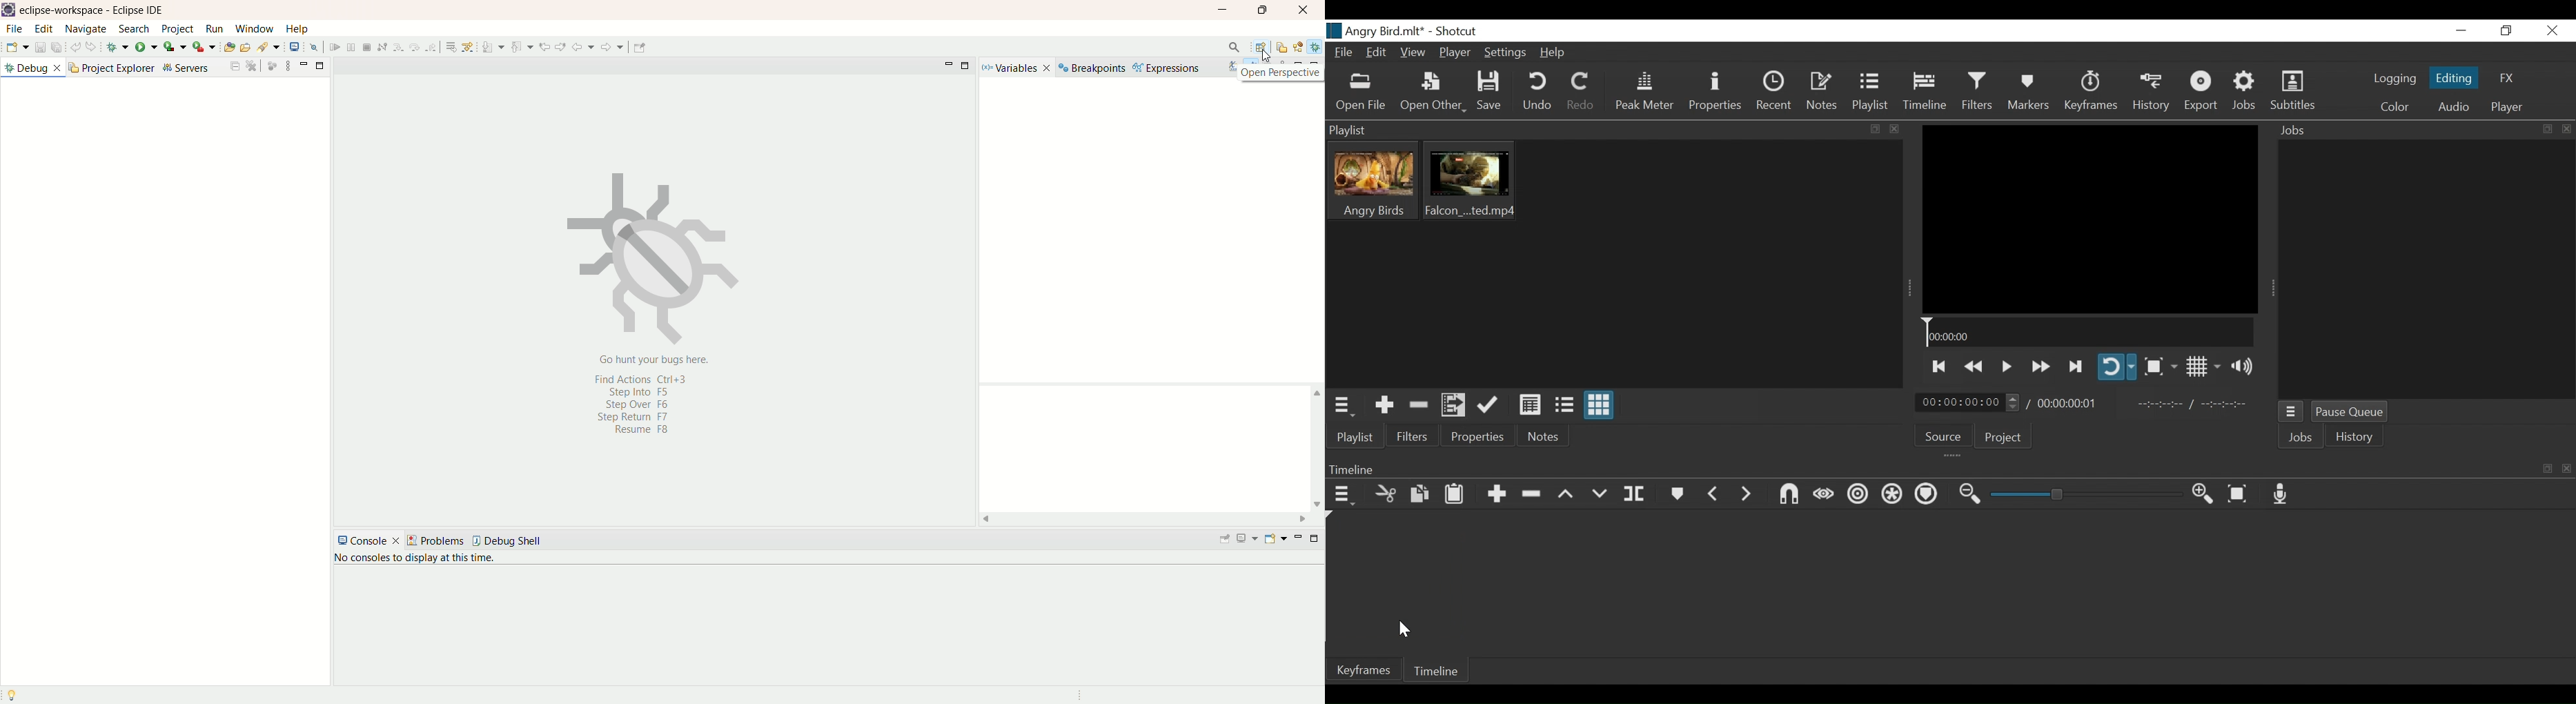 The height and width of the screenshot is (728, 2576). Describe the element at coordinates (1457, 31) in the screenshot. I see `Shotcut` at that location.